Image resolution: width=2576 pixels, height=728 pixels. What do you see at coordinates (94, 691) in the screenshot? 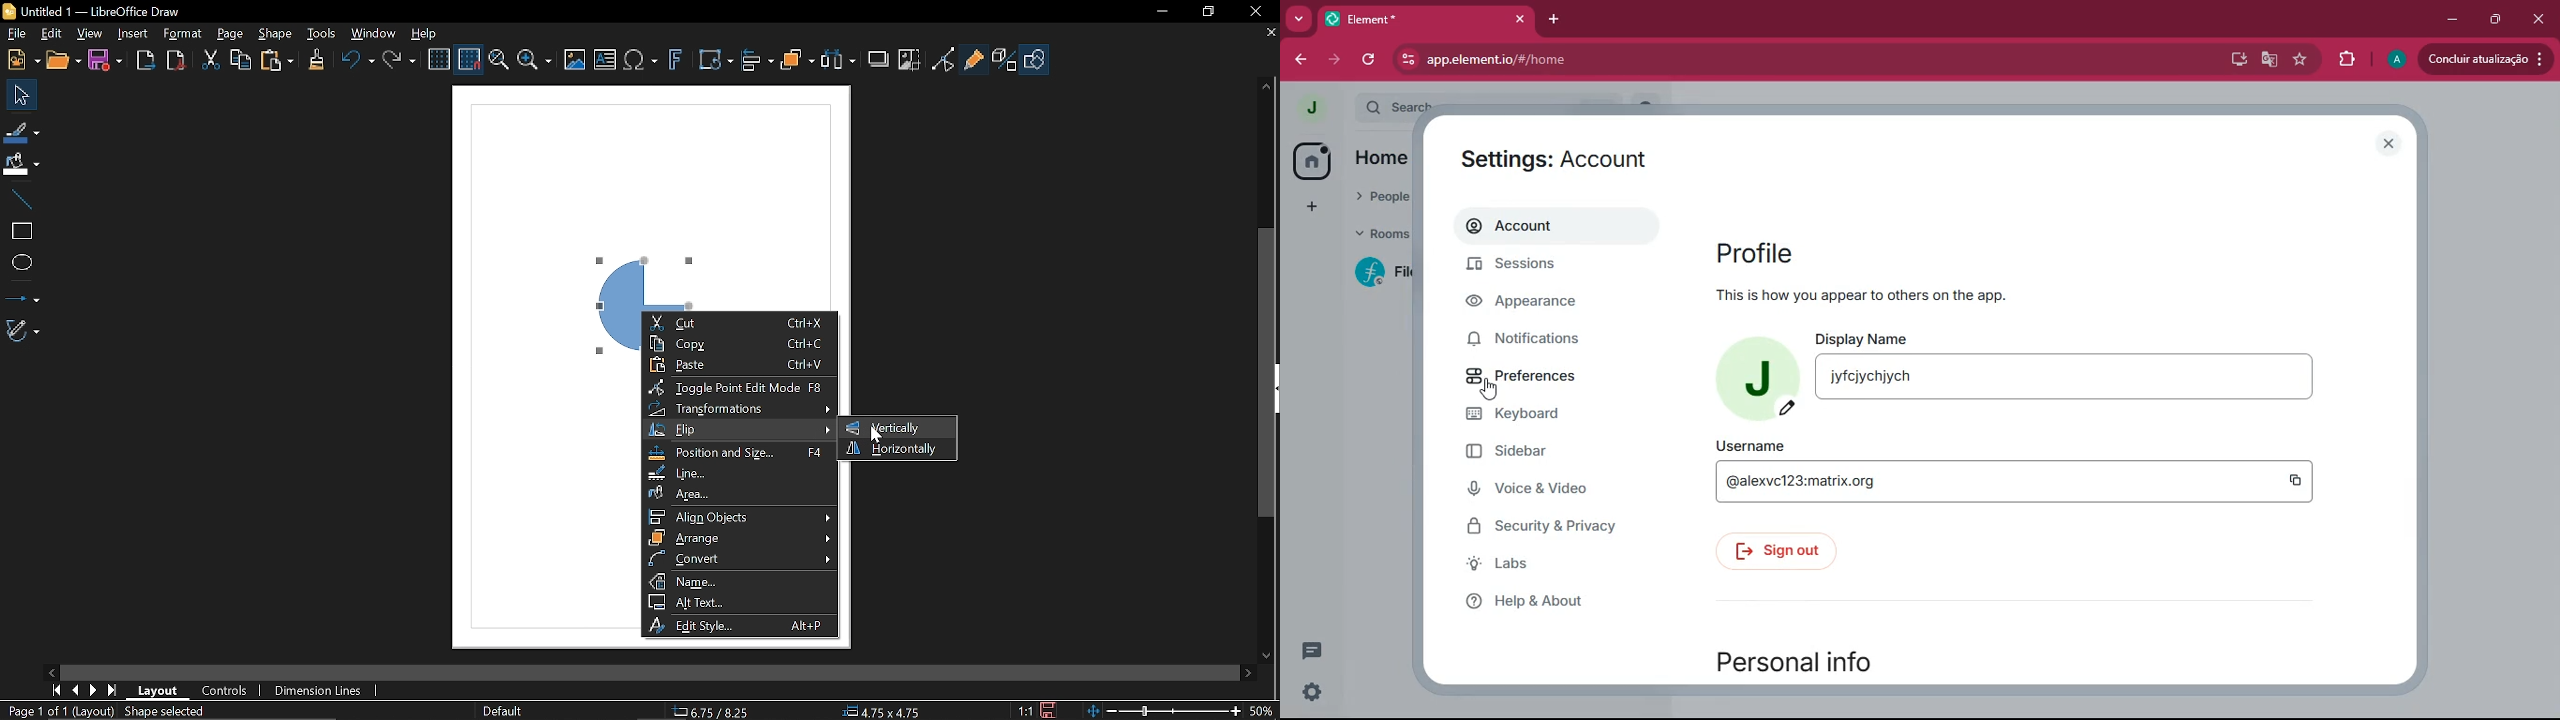
I see `Next page` at bounding box center [94, 691].